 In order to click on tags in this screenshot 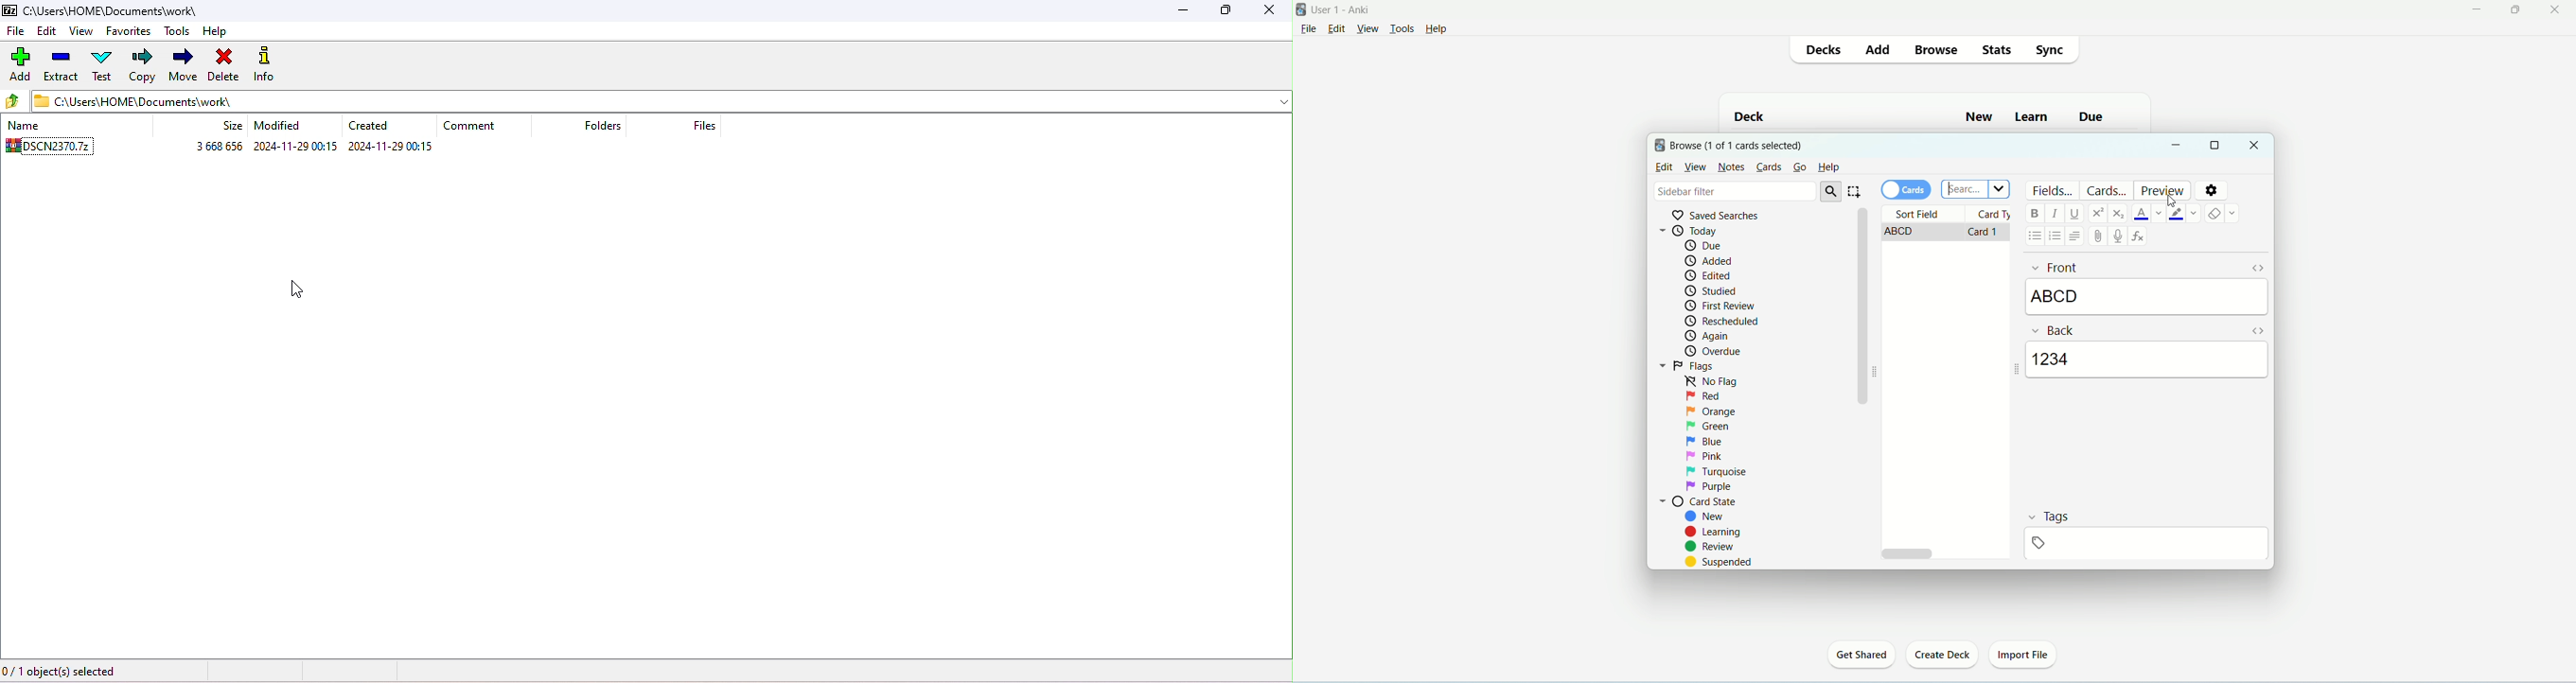, I will do `click(2149, 544)`.